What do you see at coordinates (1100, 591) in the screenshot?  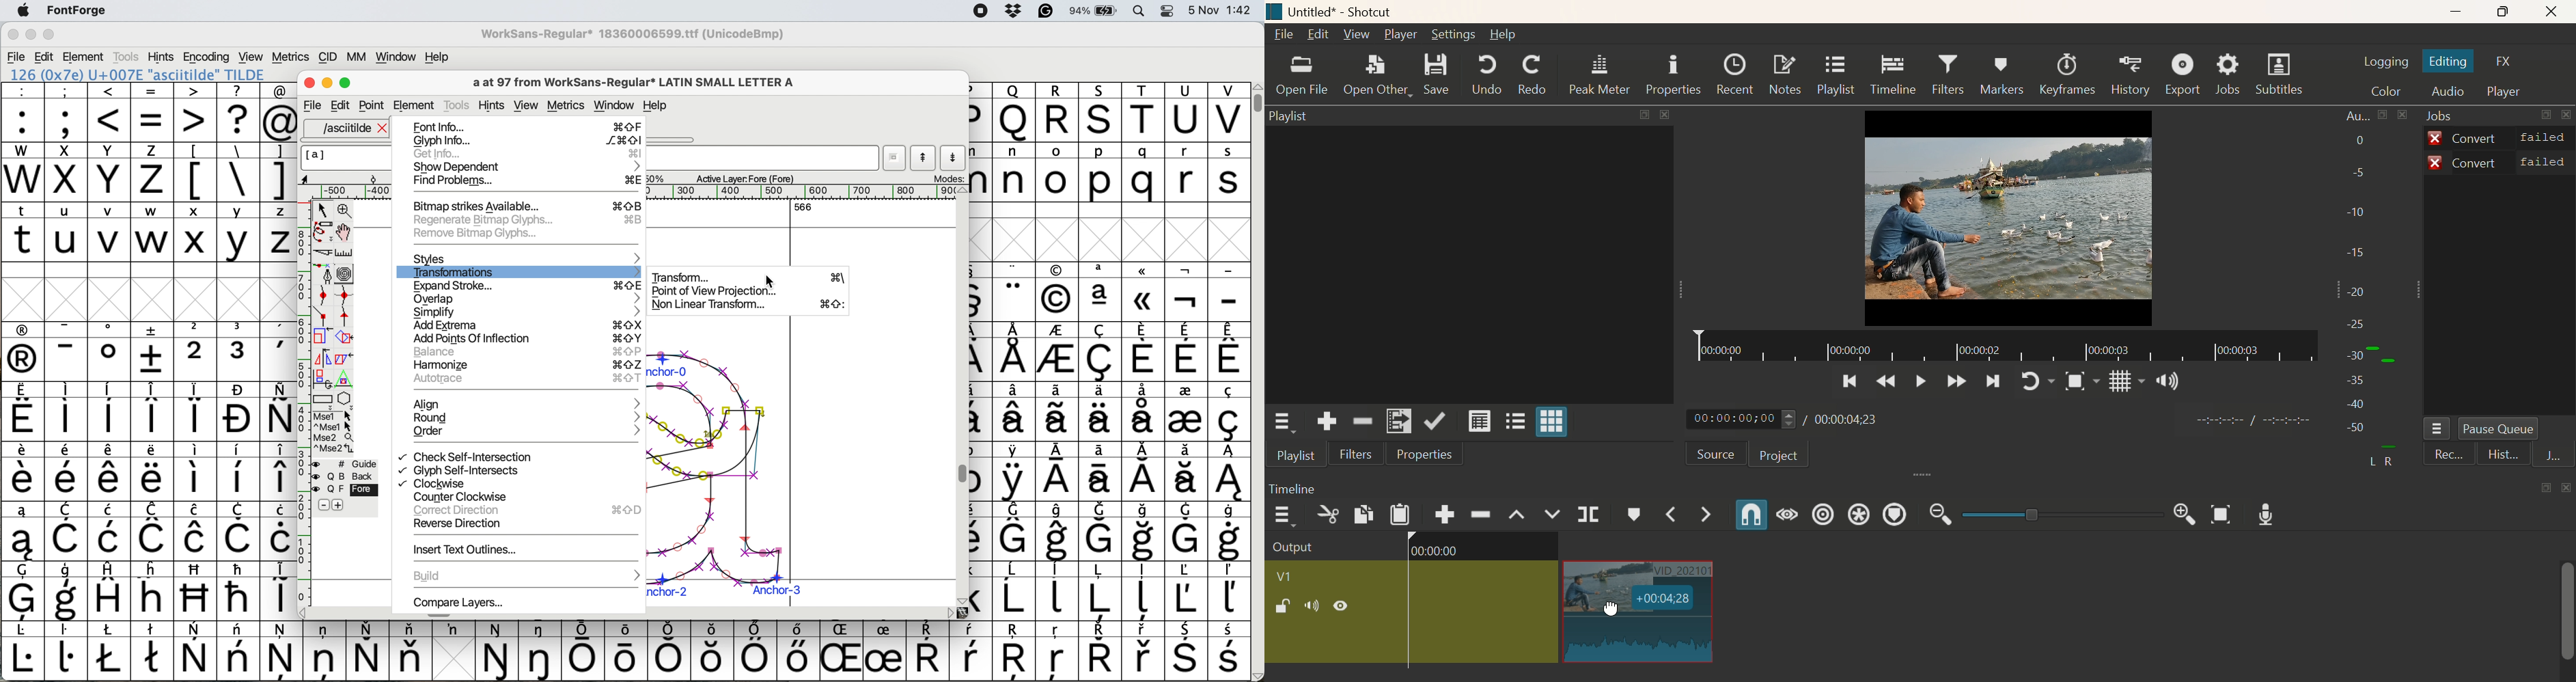 I see `symbol` at bounding box center [1100, 591].